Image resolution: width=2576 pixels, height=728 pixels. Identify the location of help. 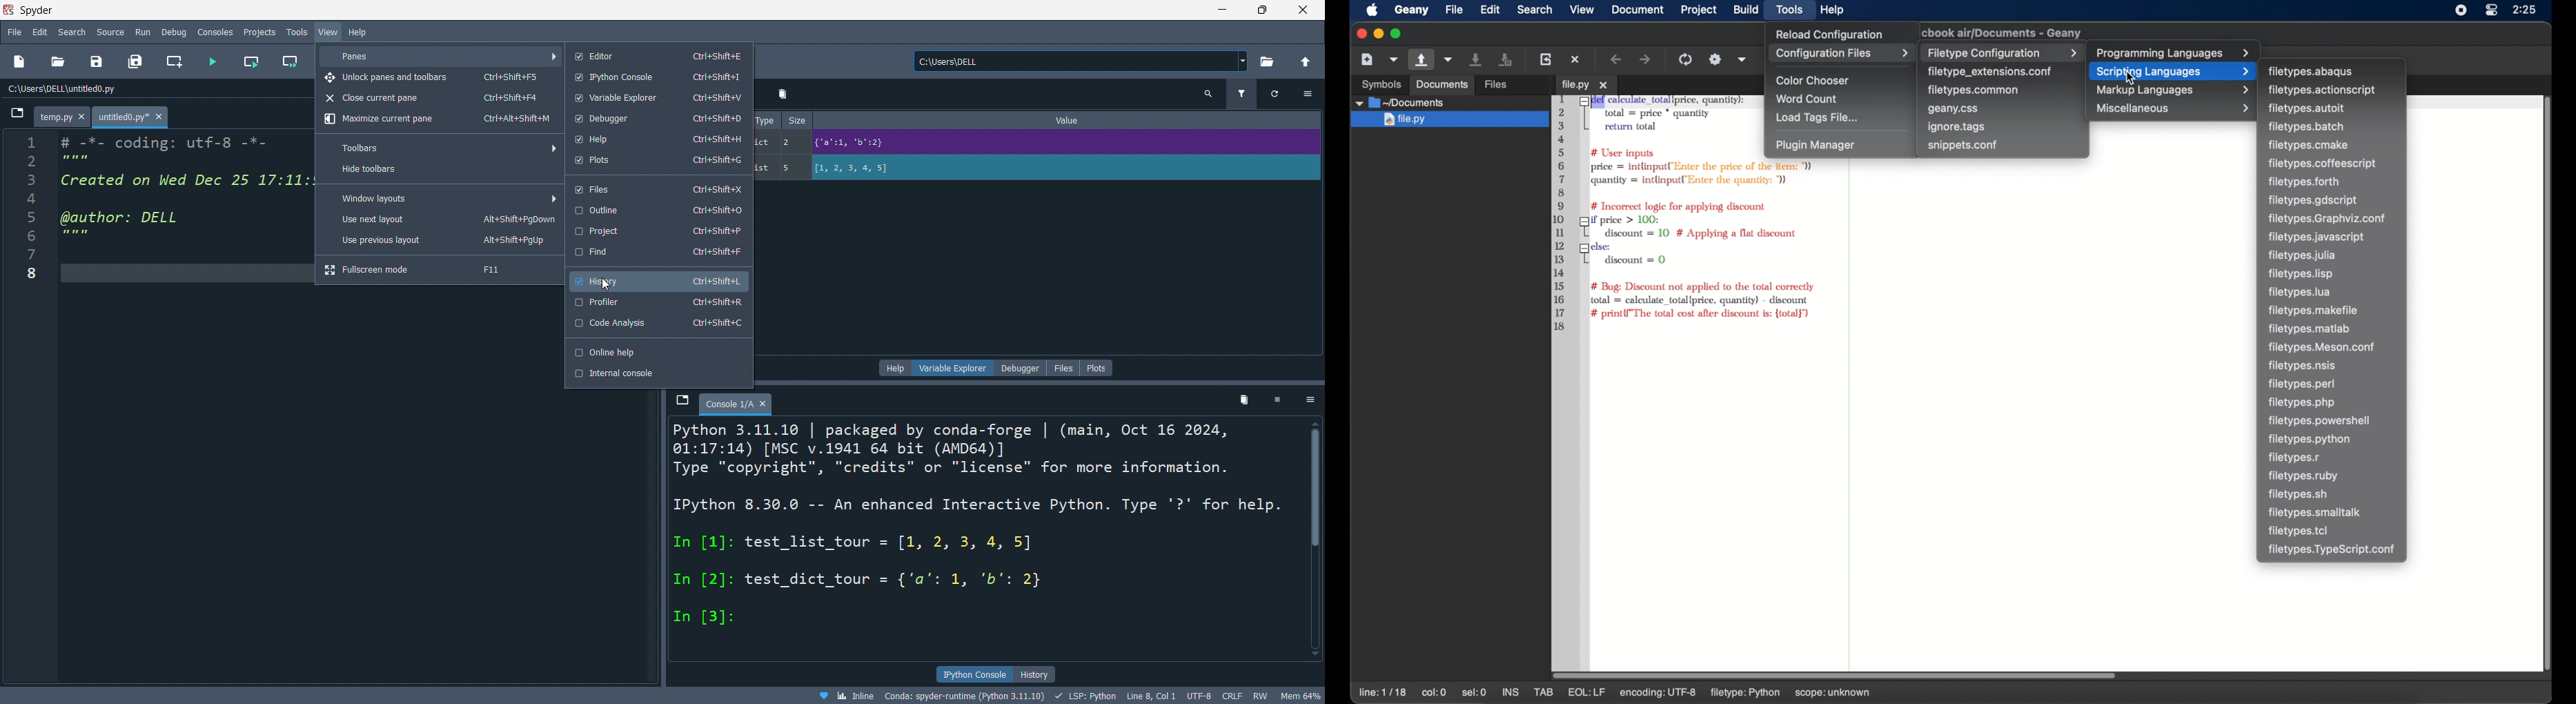
(359, 32).